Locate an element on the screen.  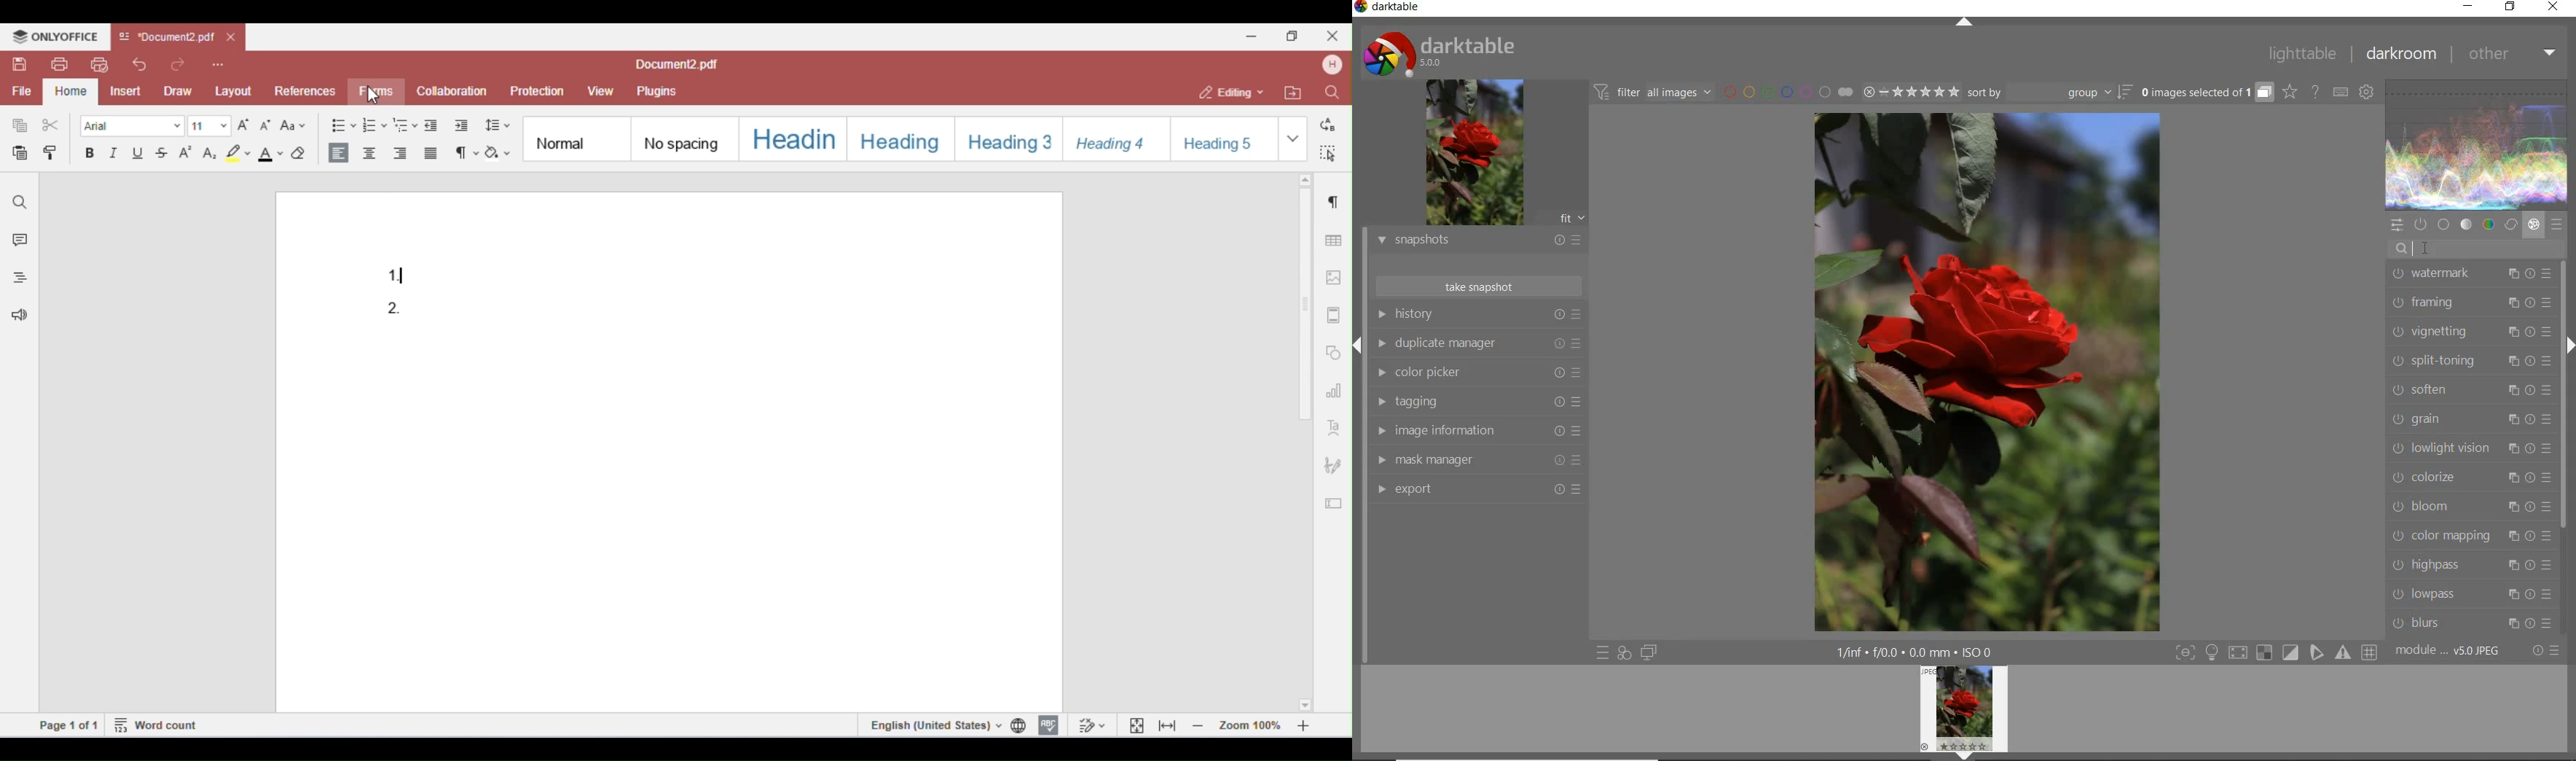
display a second darkroom image window is located at coordinates (1649, 653).